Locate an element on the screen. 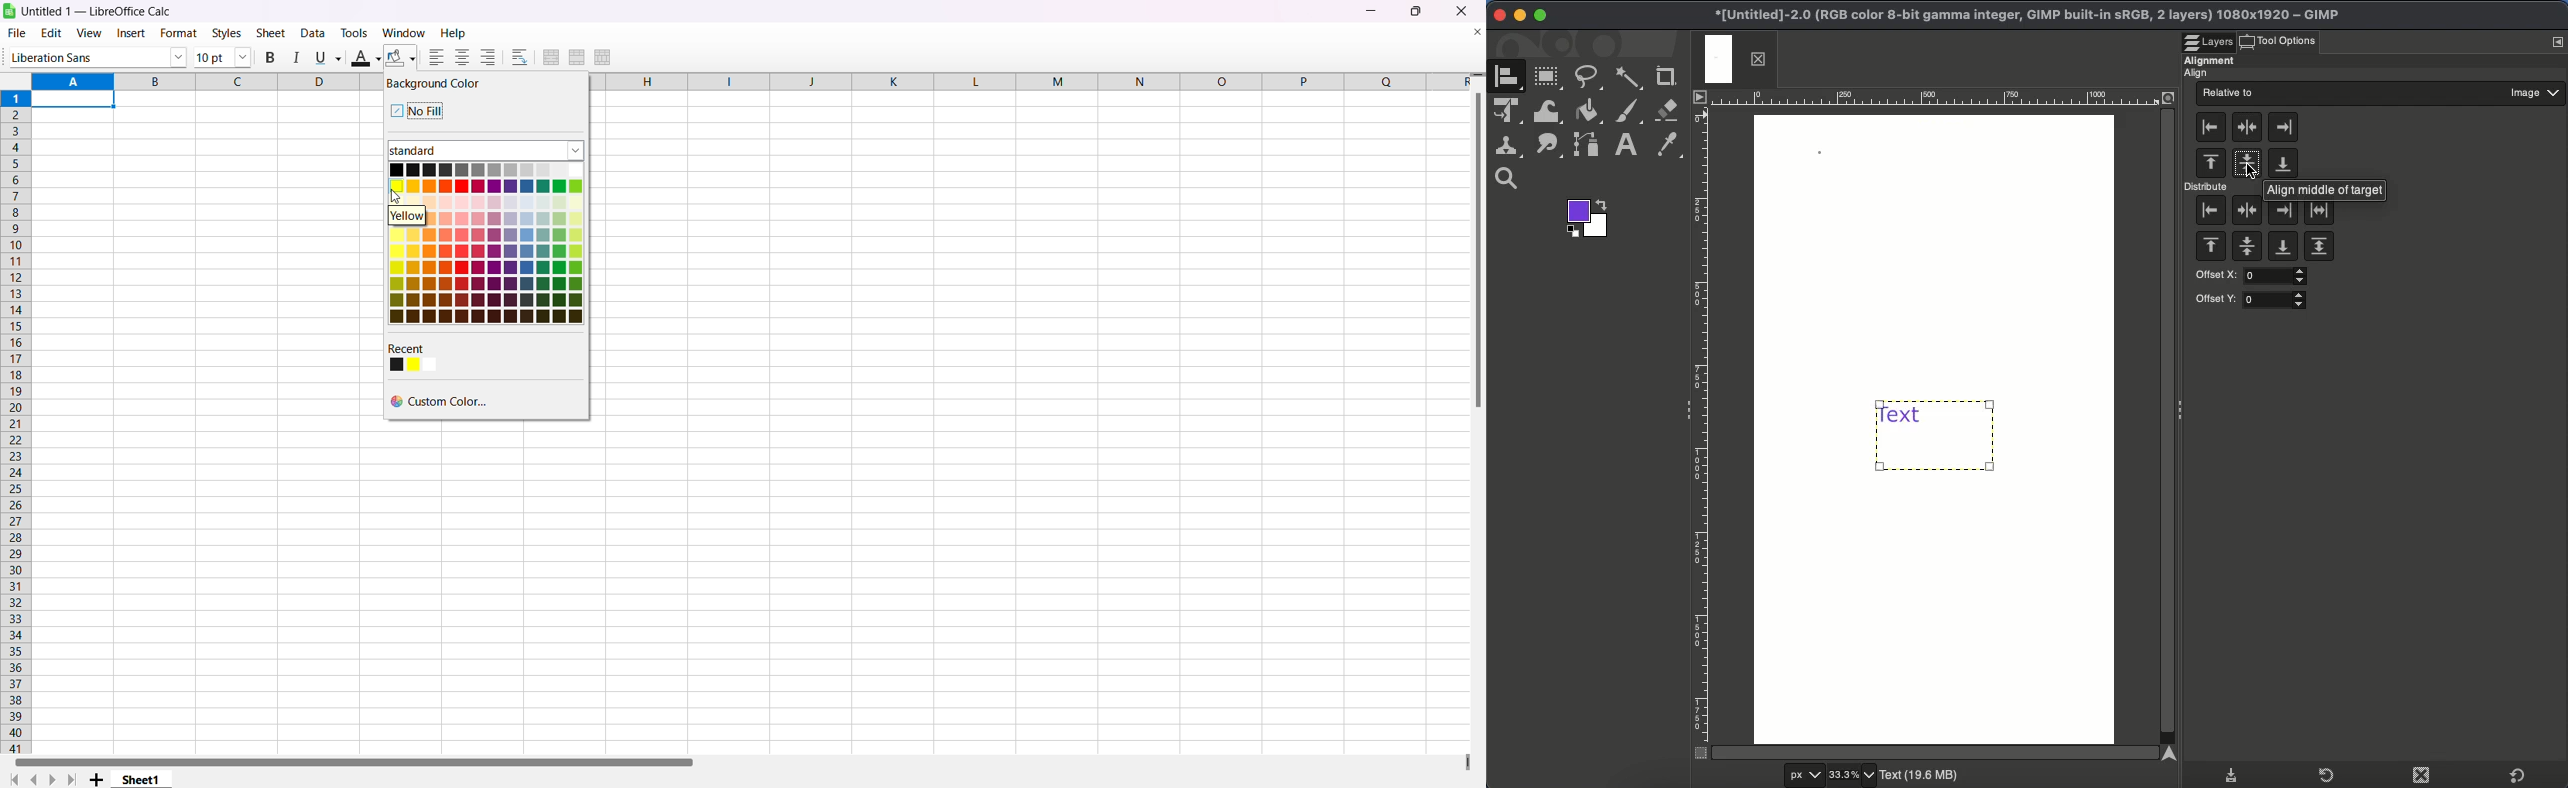 Image resolution: width=2576 pixels, height=812 pixels. right aligned is located at coordinates (485, 57).